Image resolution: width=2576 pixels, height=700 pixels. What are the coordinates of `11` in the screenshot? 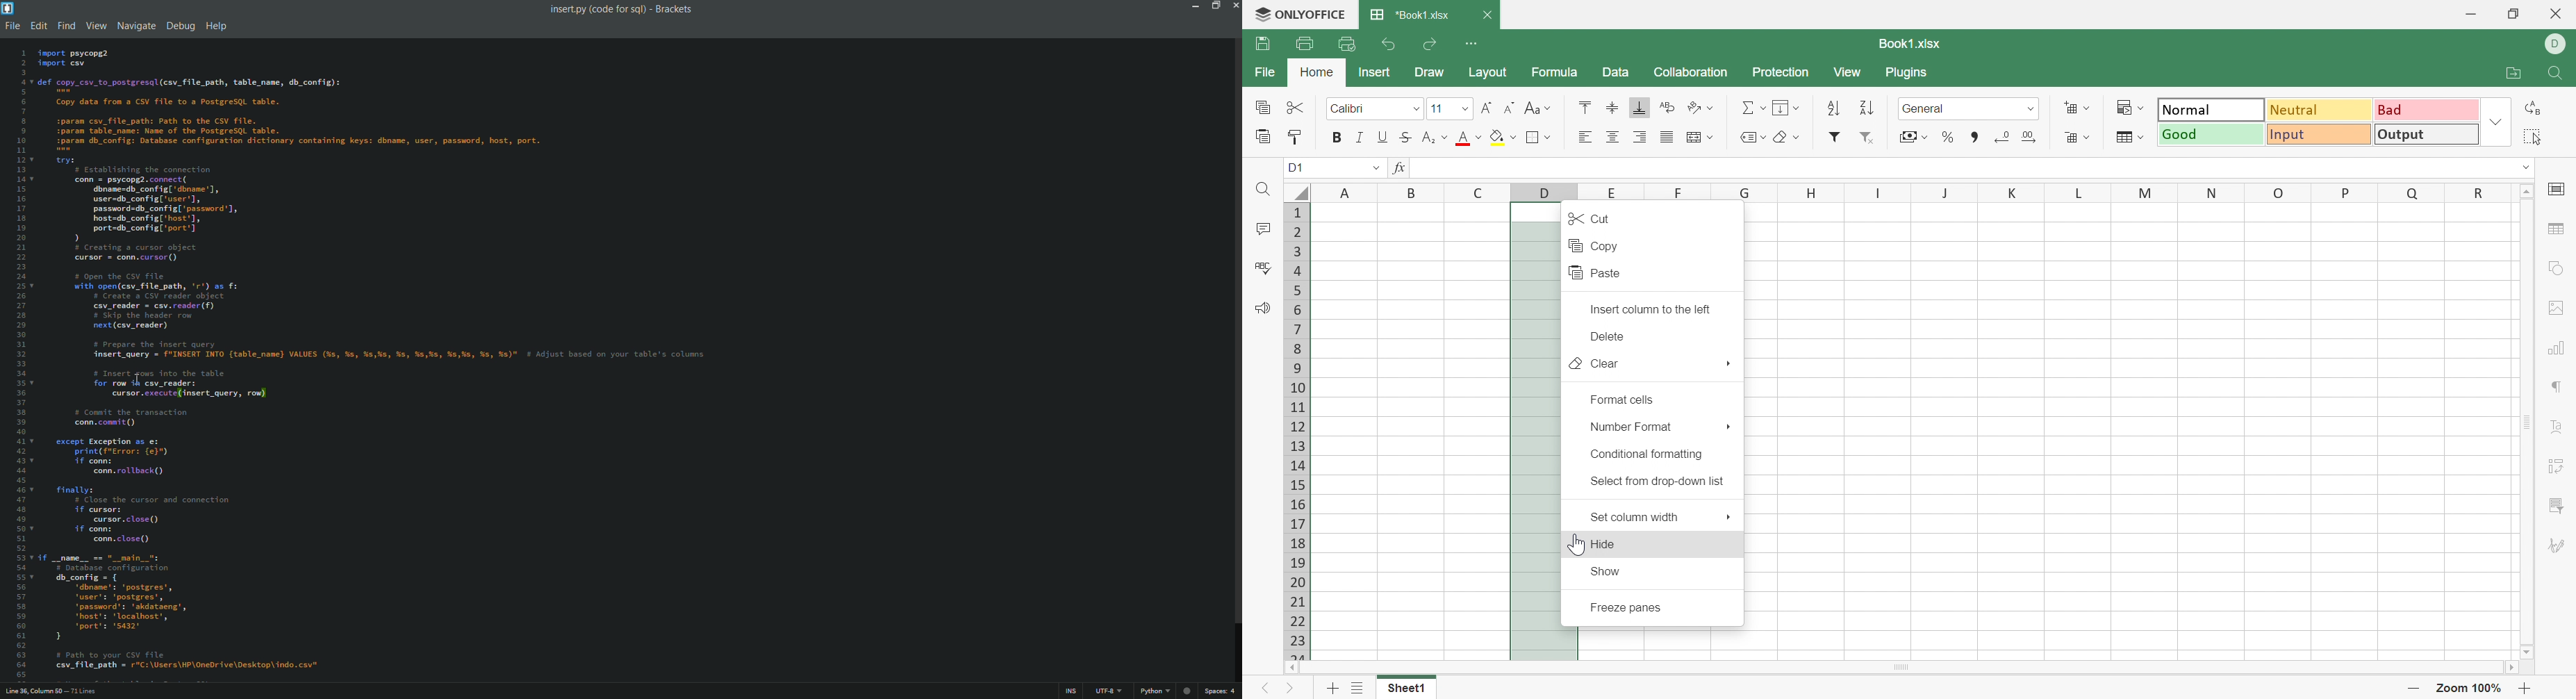 It's located at (1436, 108).